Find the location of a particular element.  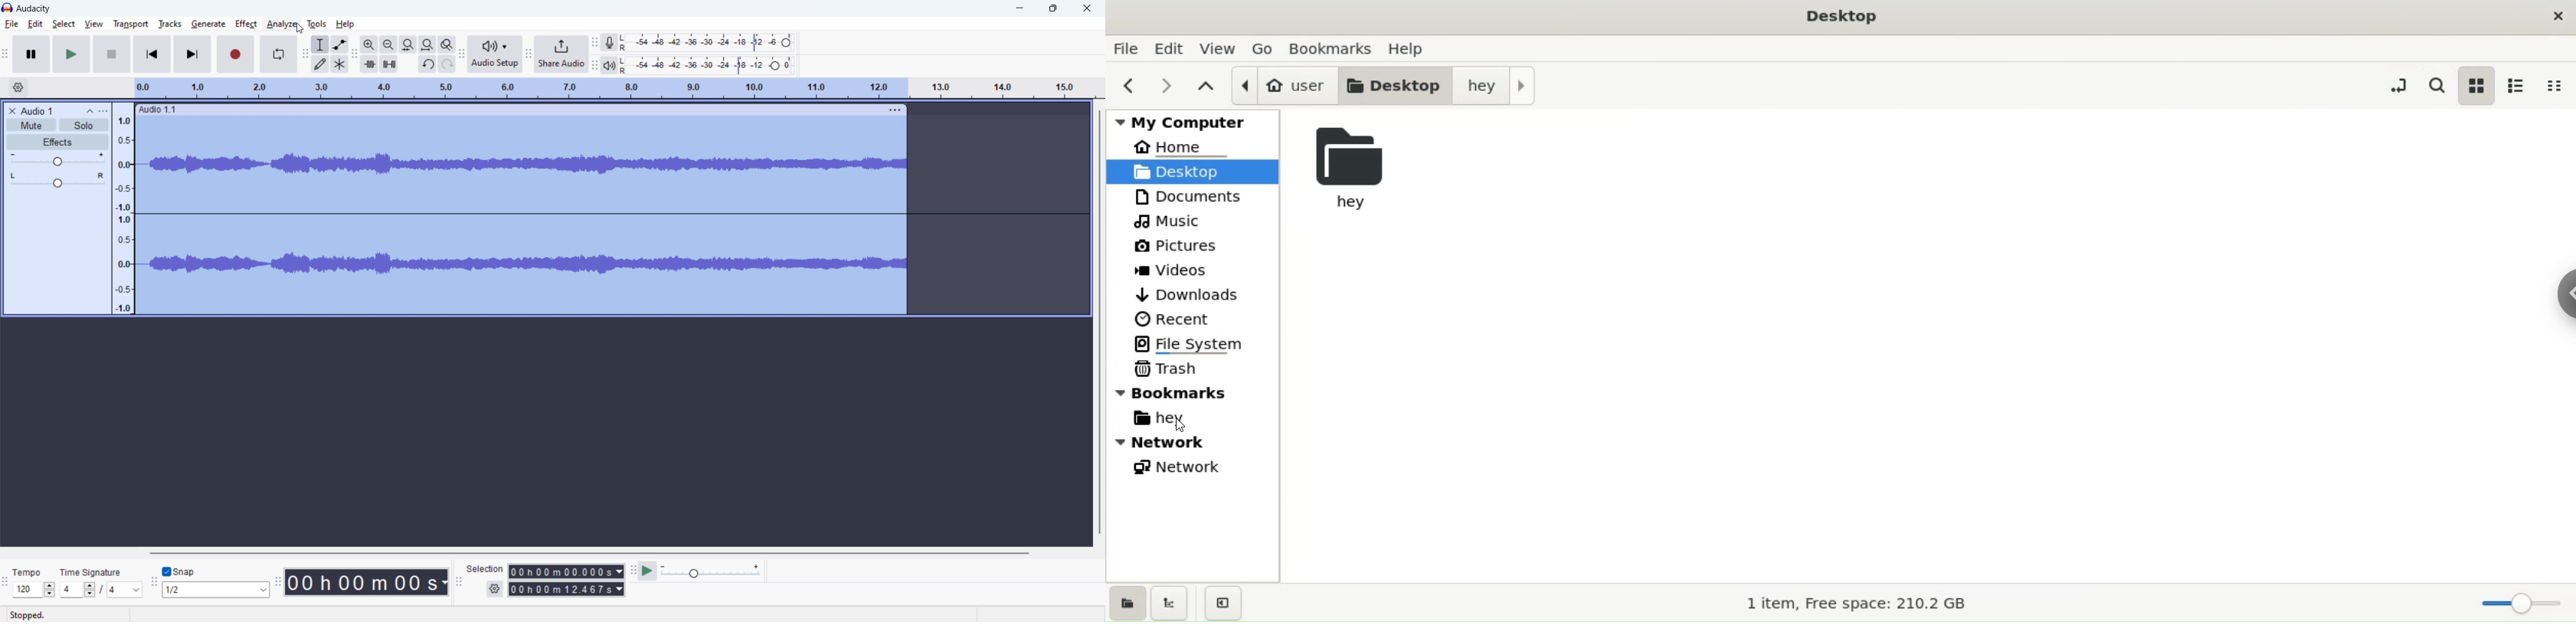

share audio toolbar is located at coordinates (529, 55).